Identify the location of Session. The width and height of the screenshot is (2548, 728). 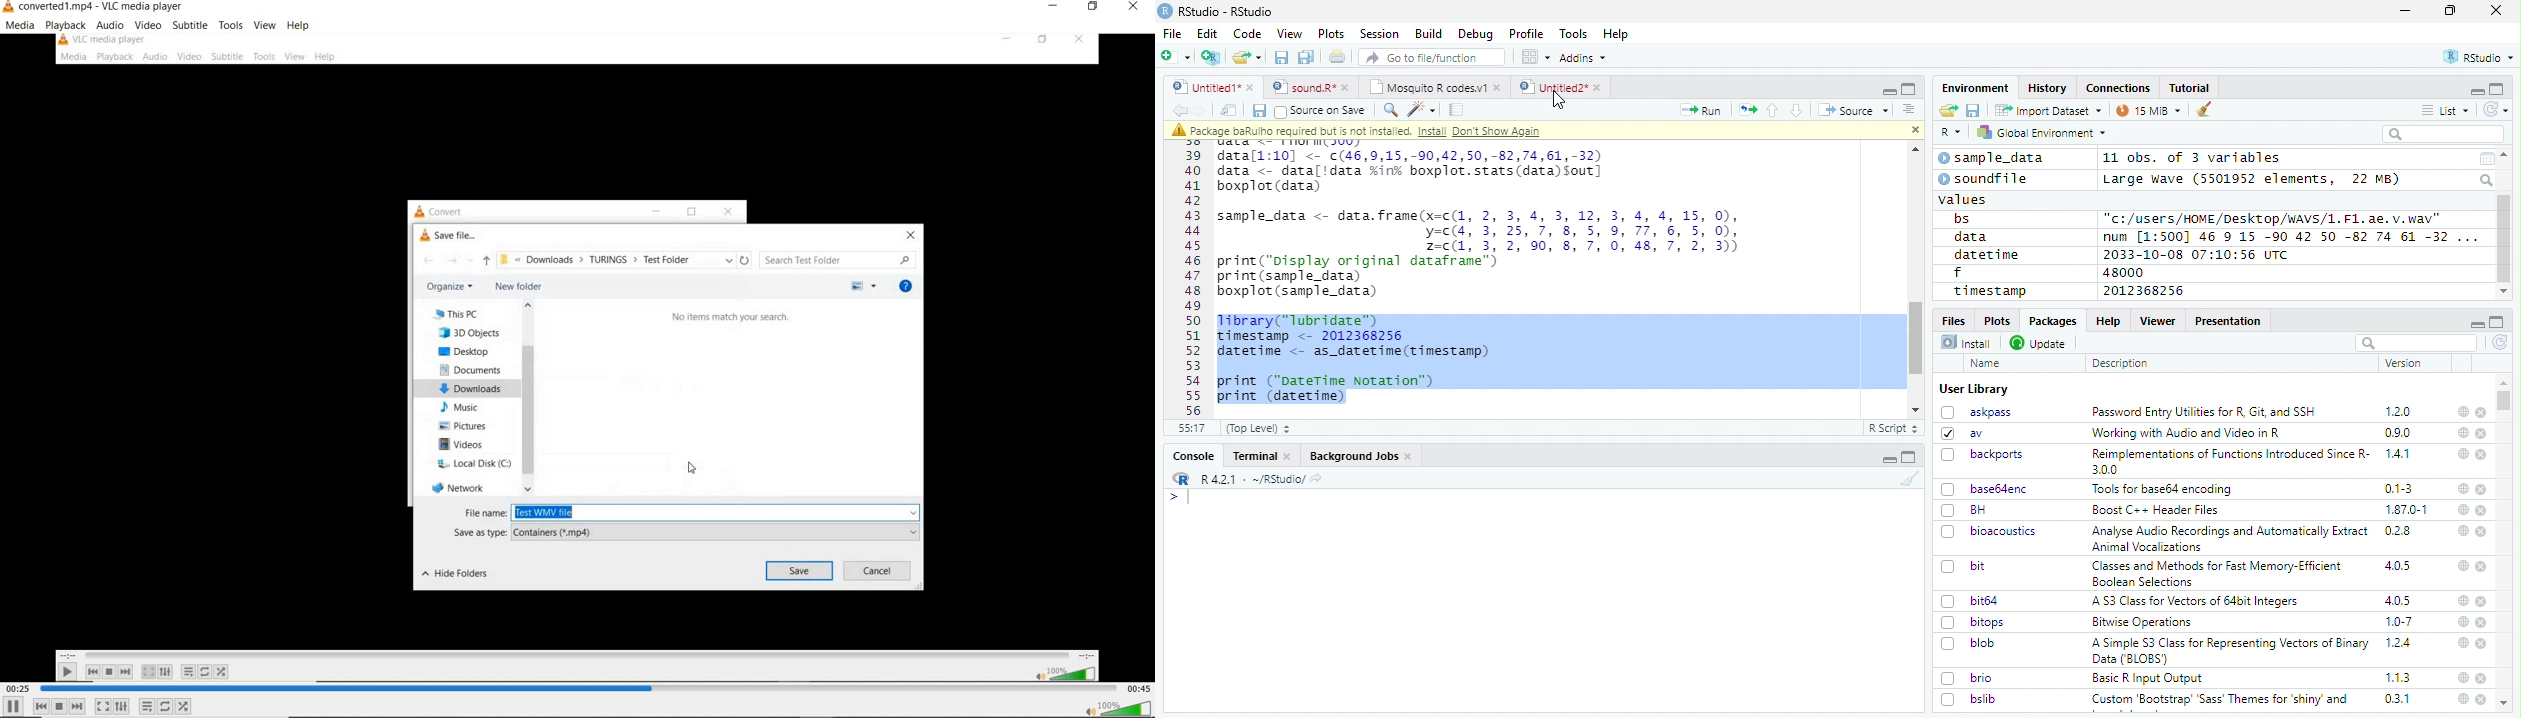
(1378, 34).